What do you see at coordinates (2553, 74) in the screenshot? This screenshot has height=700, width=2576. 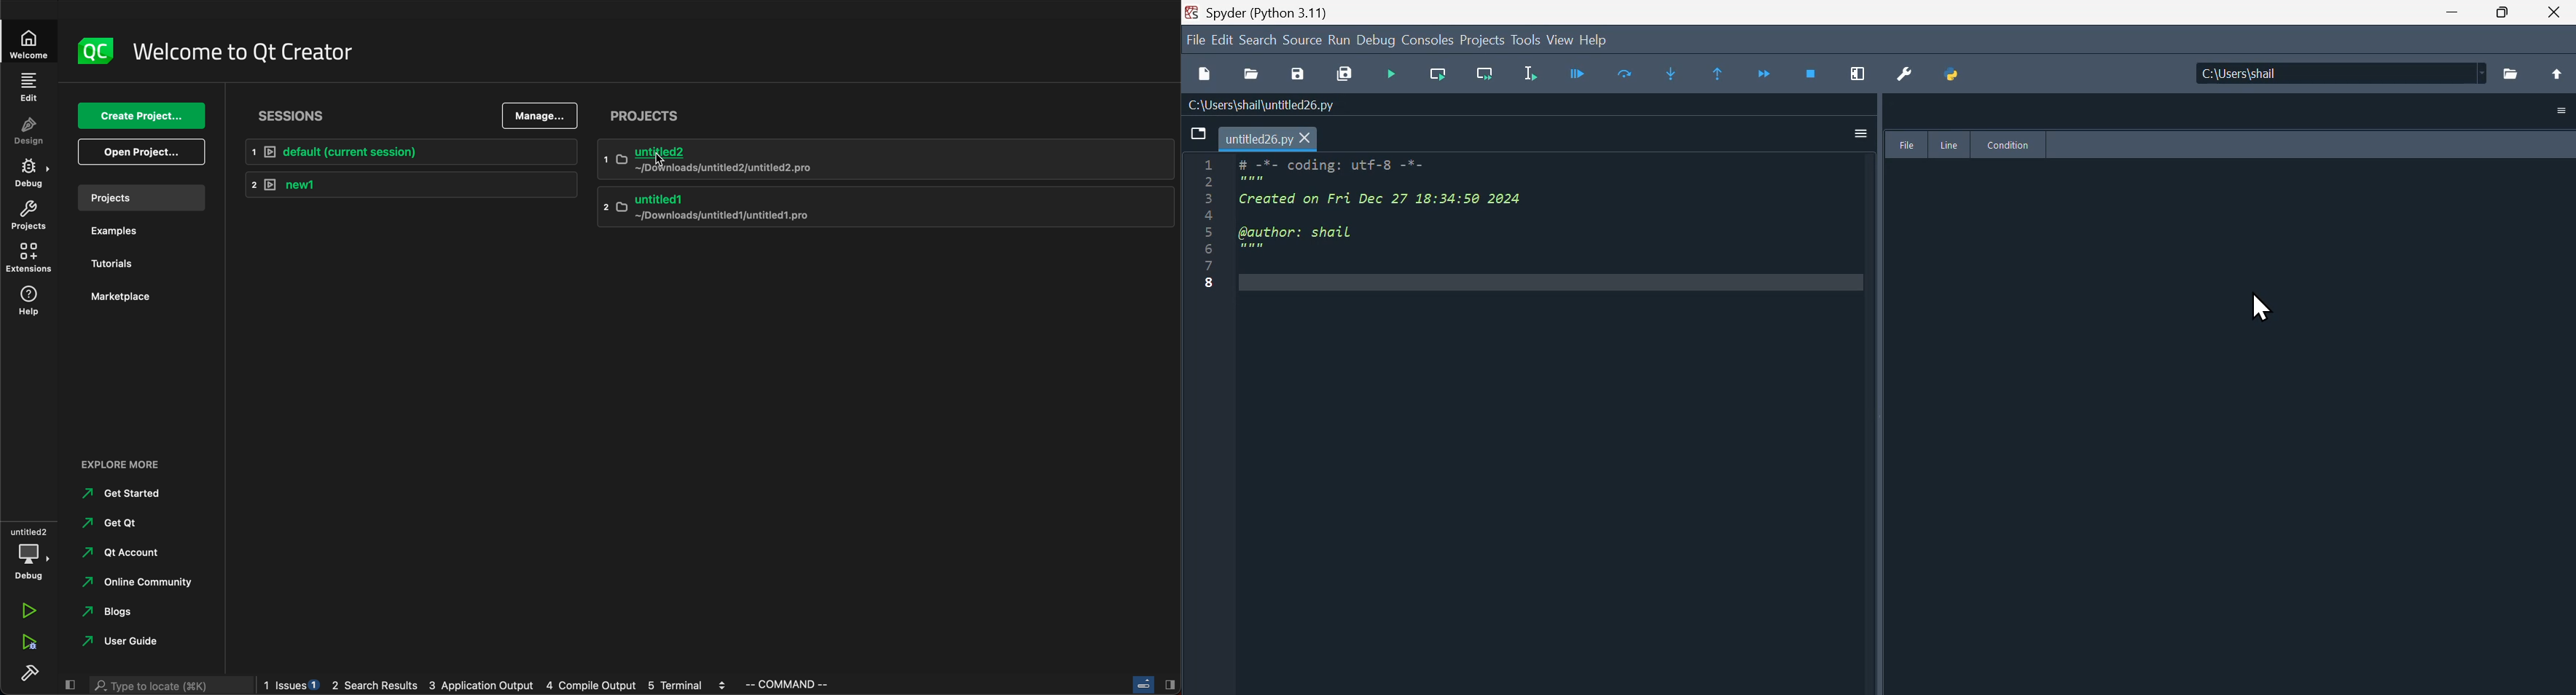 I see `Move up` at bounding box center [2553, 74].